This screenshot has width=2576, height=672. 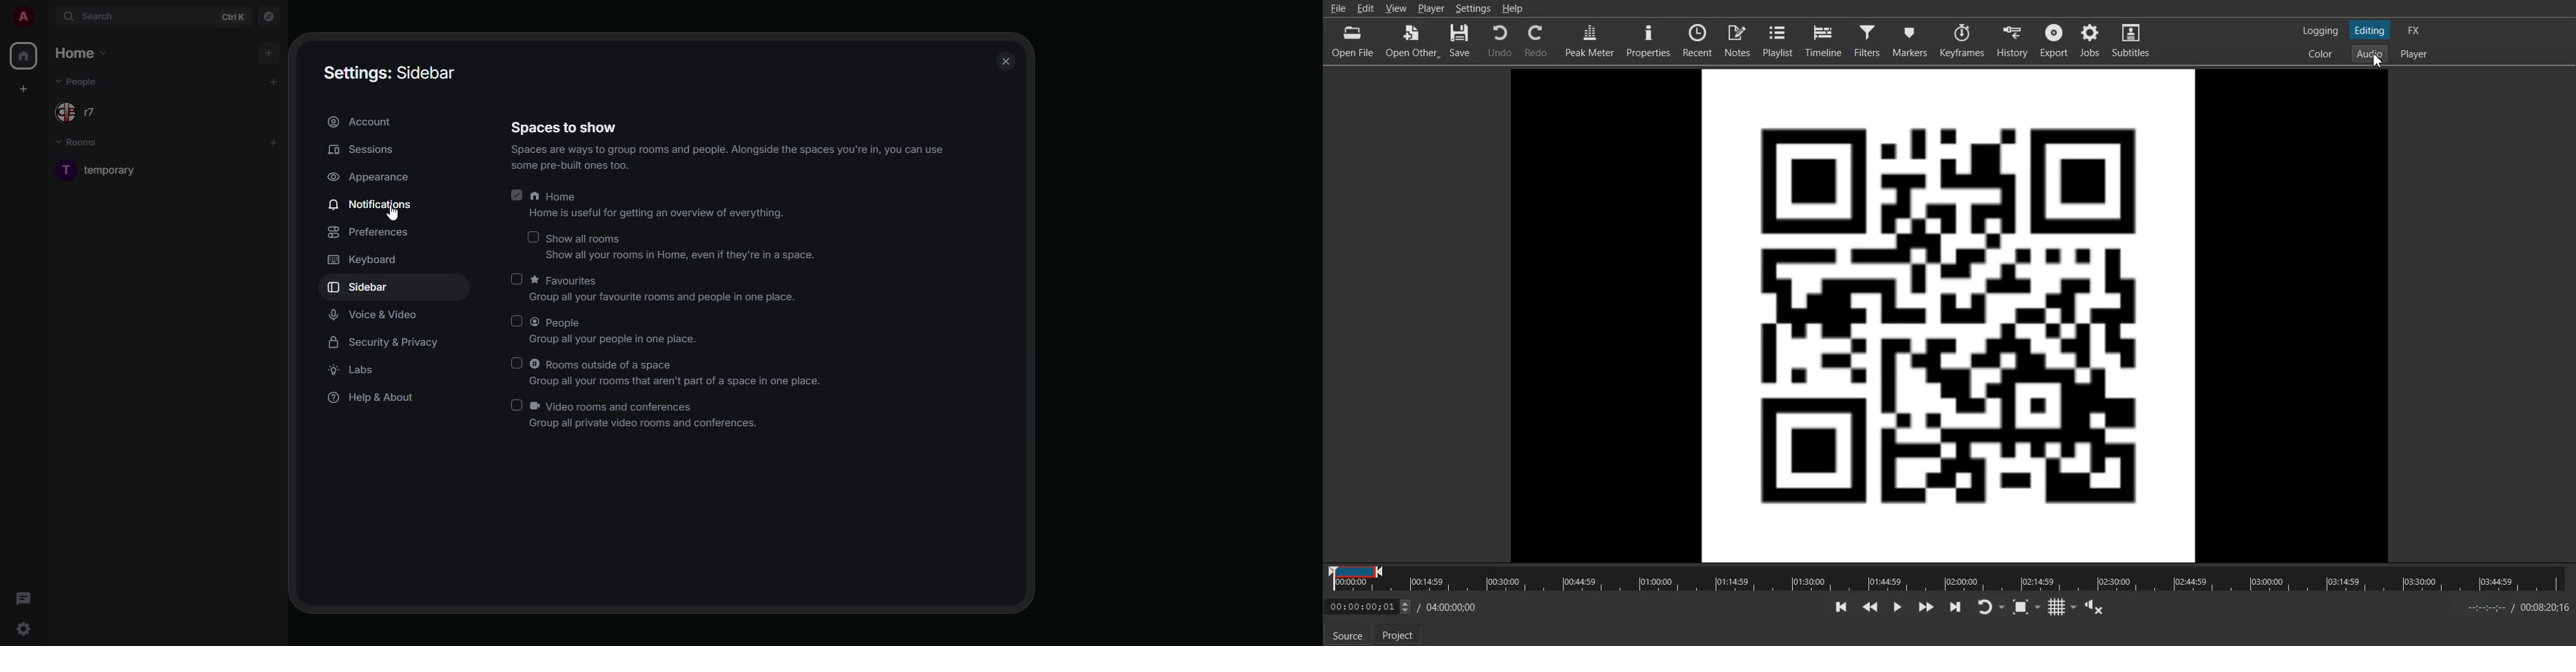 I want to click on Switch to the Logging layout, so click(x=2321, y=31).